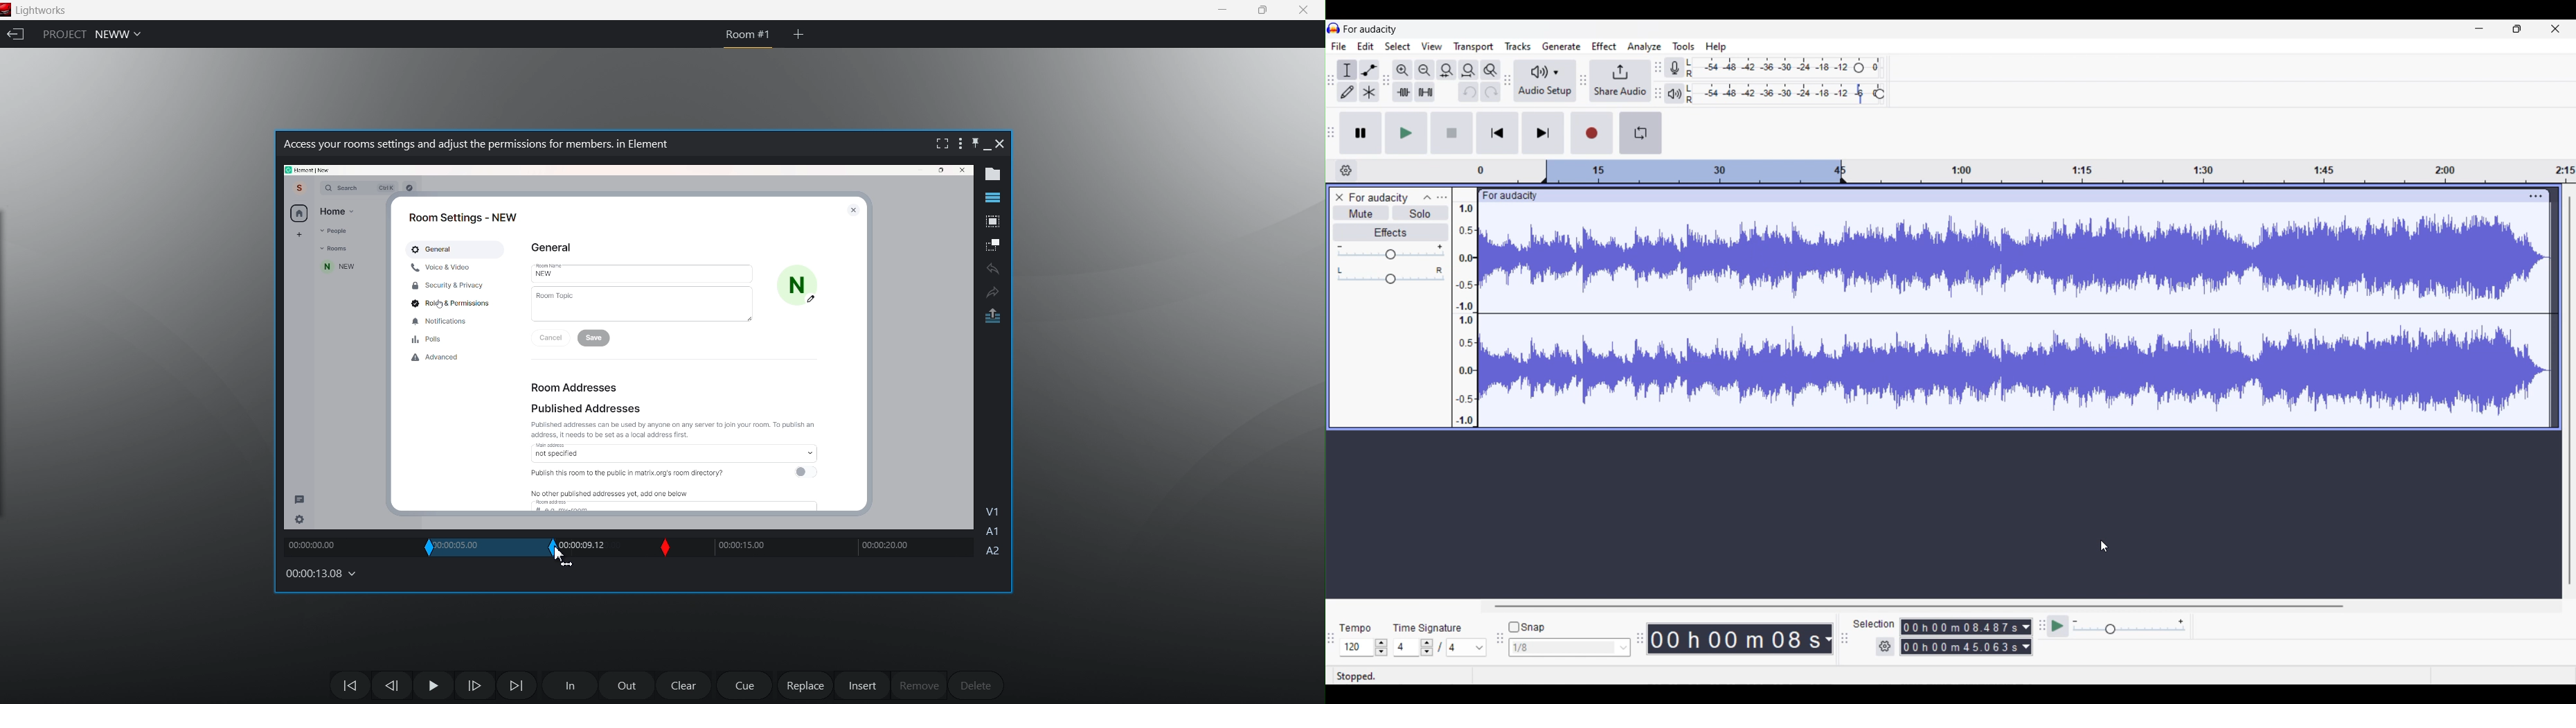  Describe the element at coordinates (2059, 626) in the screenshot. I see `Play at speed/Play at speed once` at that location.